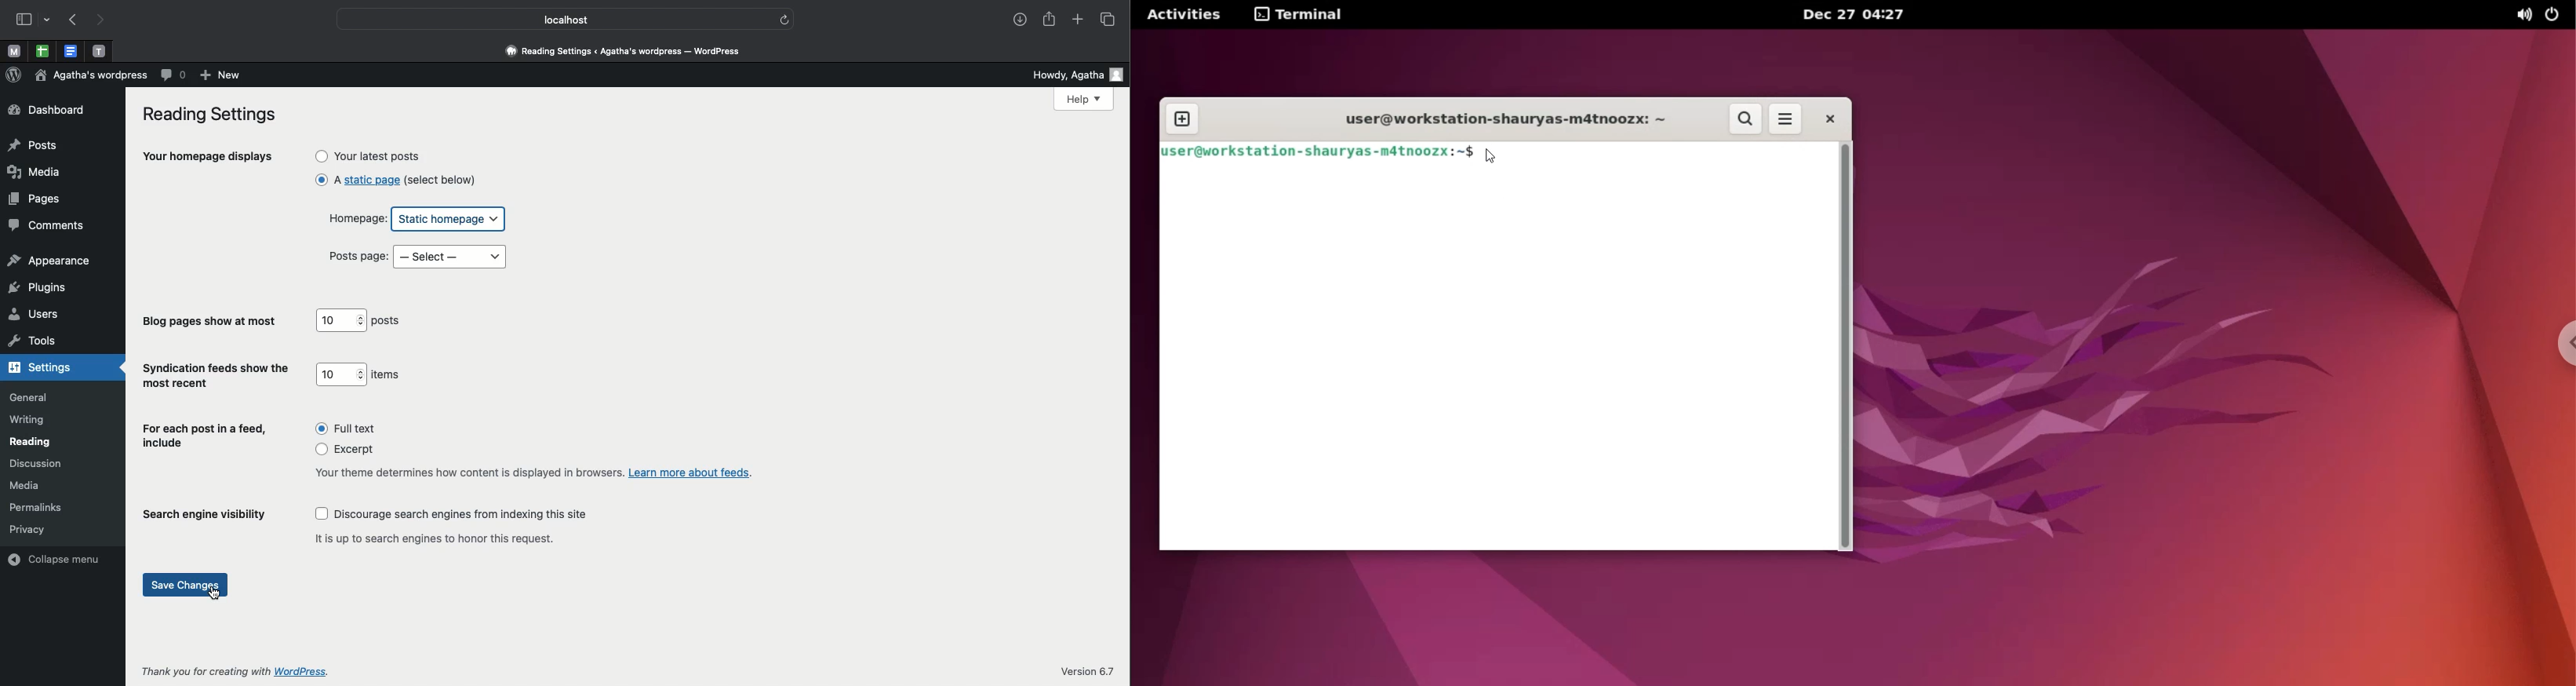  Describe the element at coordinates (58, 558) in the screenshot. I see `collapse menu` at that location.